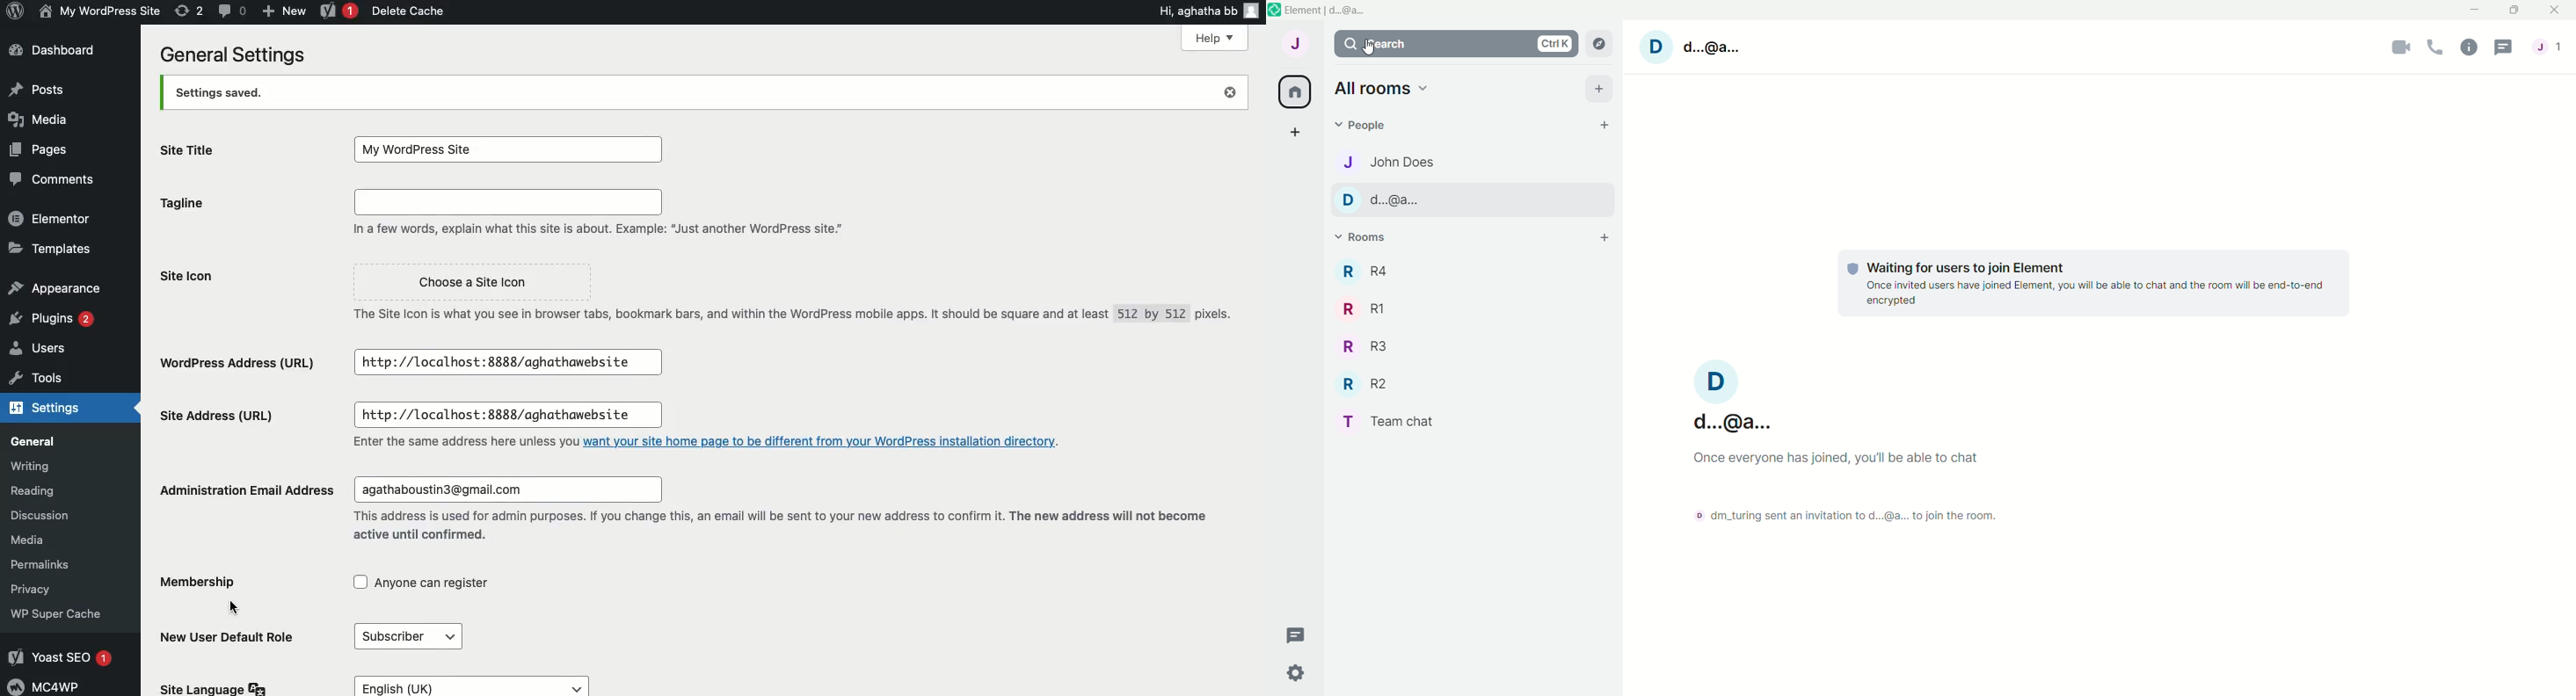  Describe the element at coordinates (506, 362) in the screenshot. I see `http://localhost:8888/aghathawebsite` at that location.